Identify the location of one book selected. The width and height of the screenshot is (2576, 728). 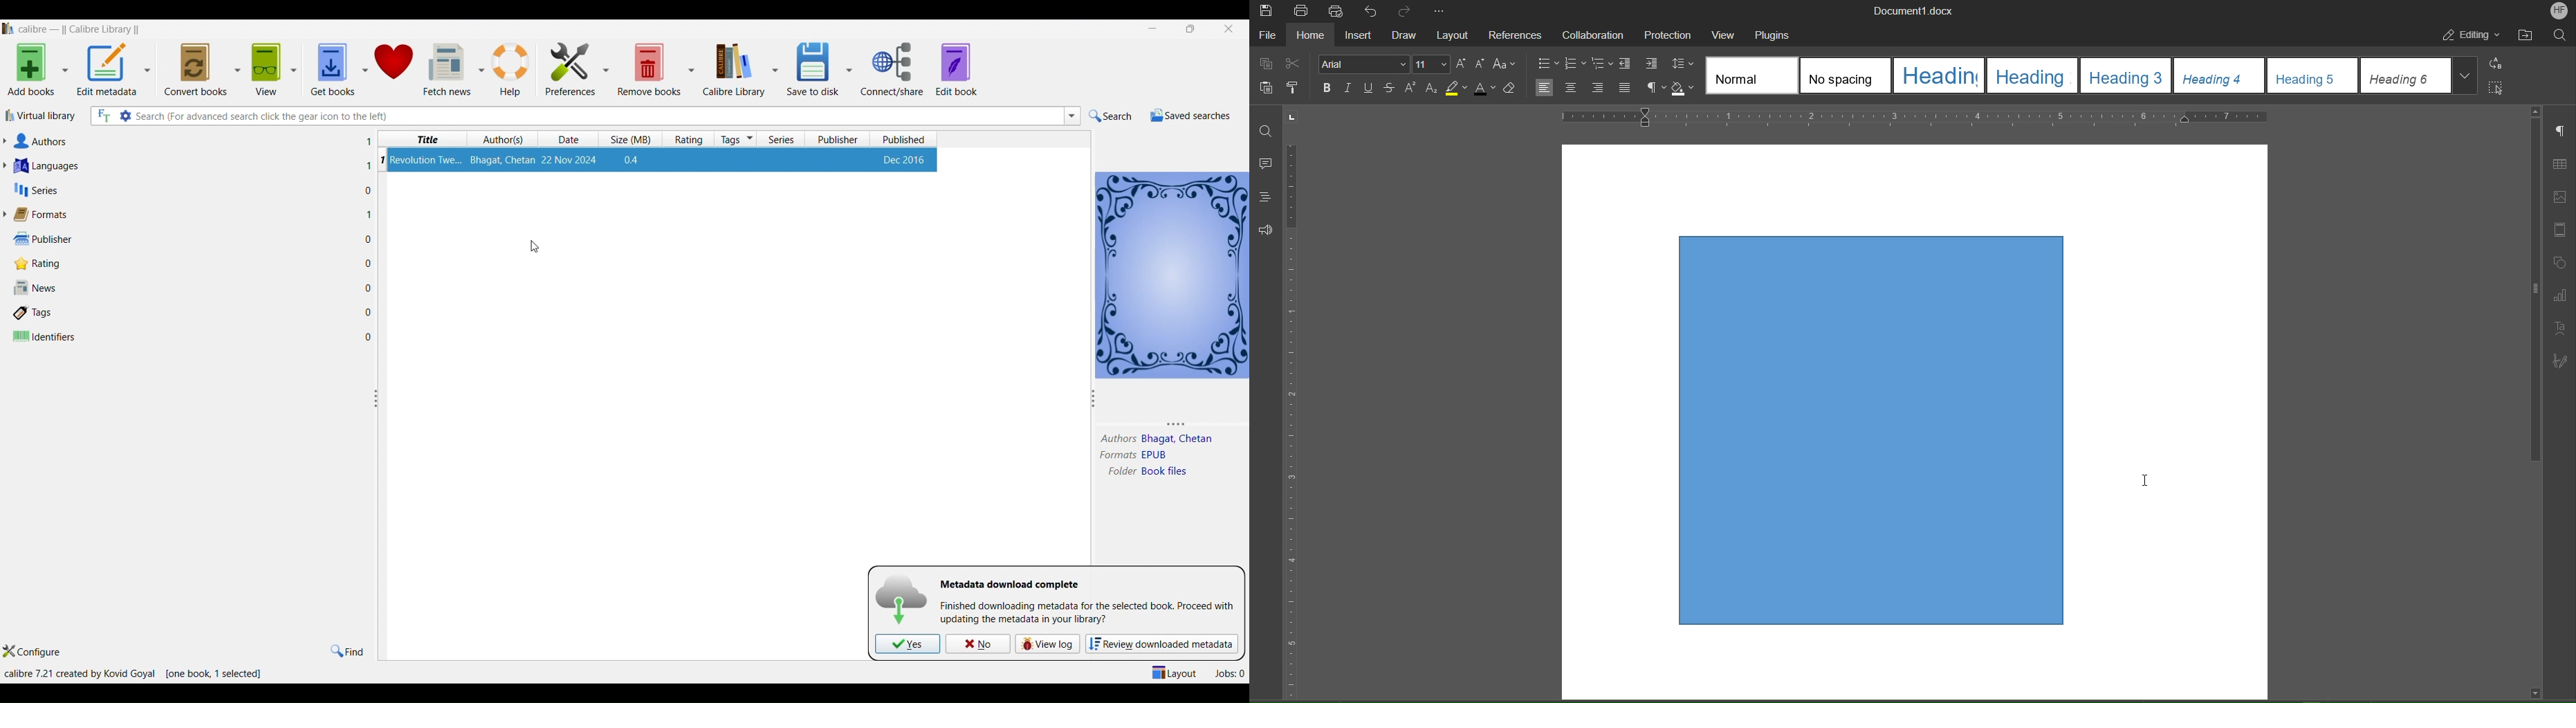
(213, 673).